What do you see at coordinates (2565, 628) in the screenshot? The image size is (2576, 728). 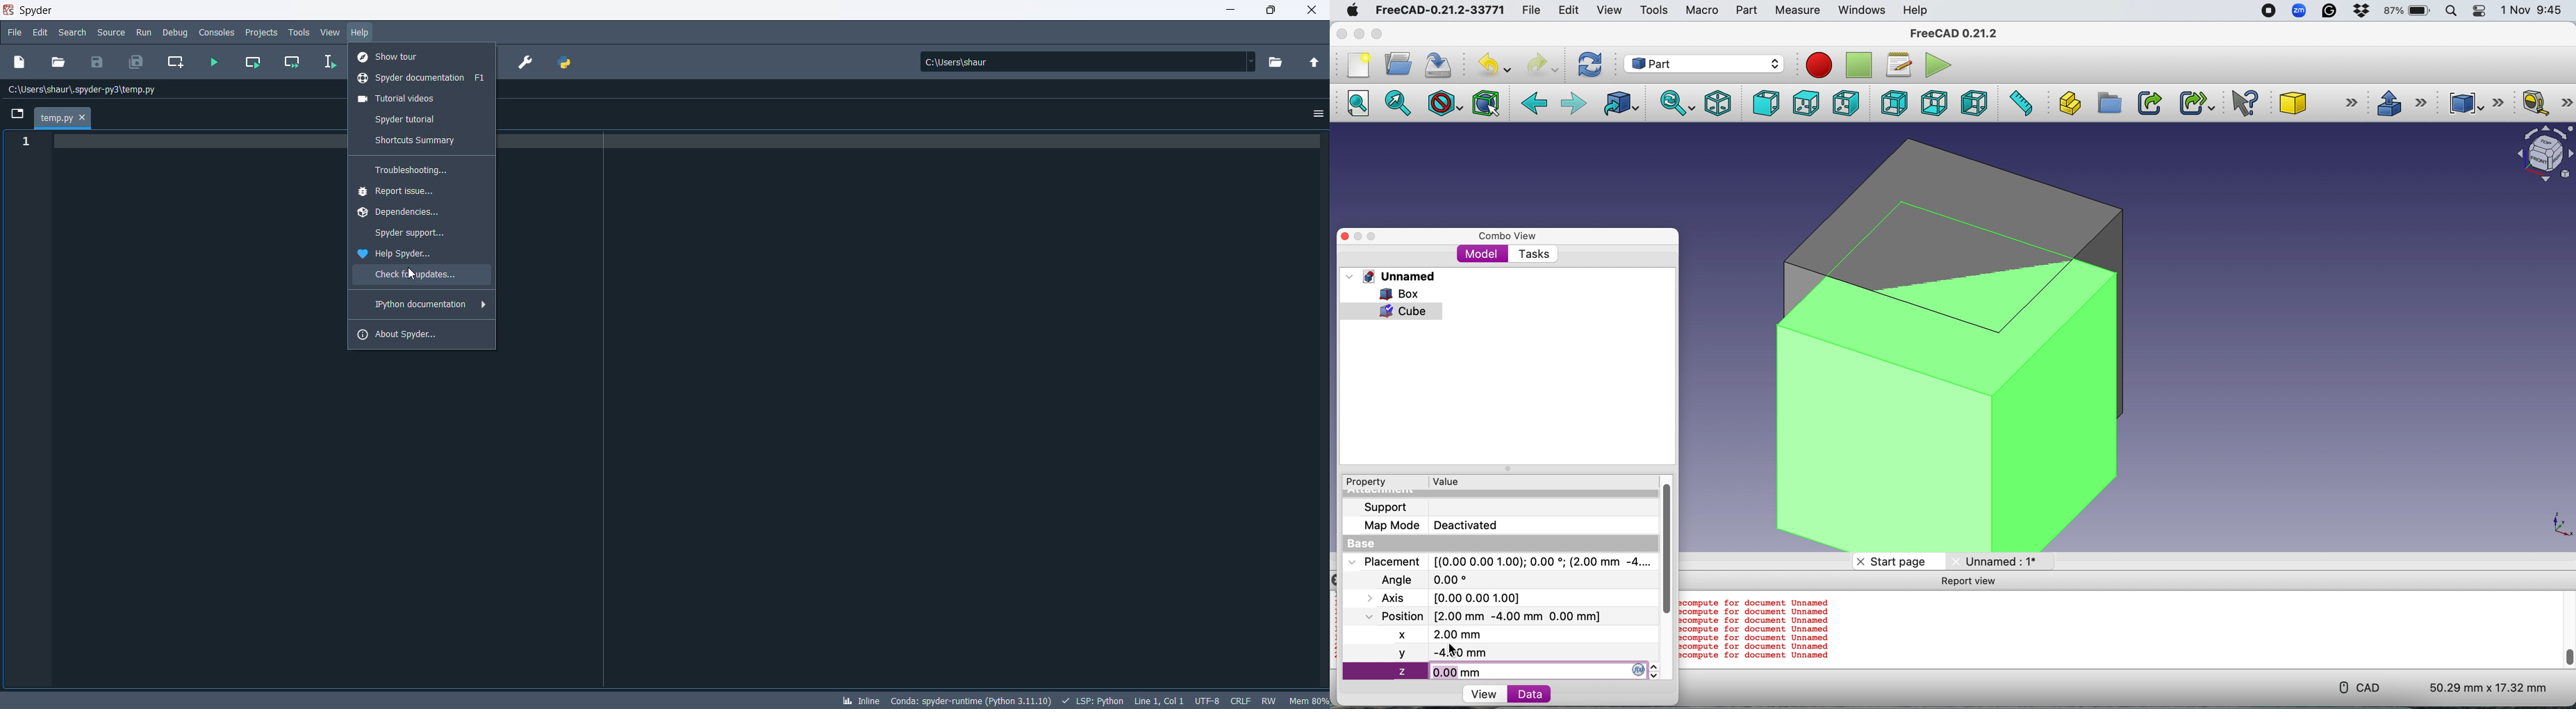 I see `vertical scroll bar` at bounding box center [2565, 628].